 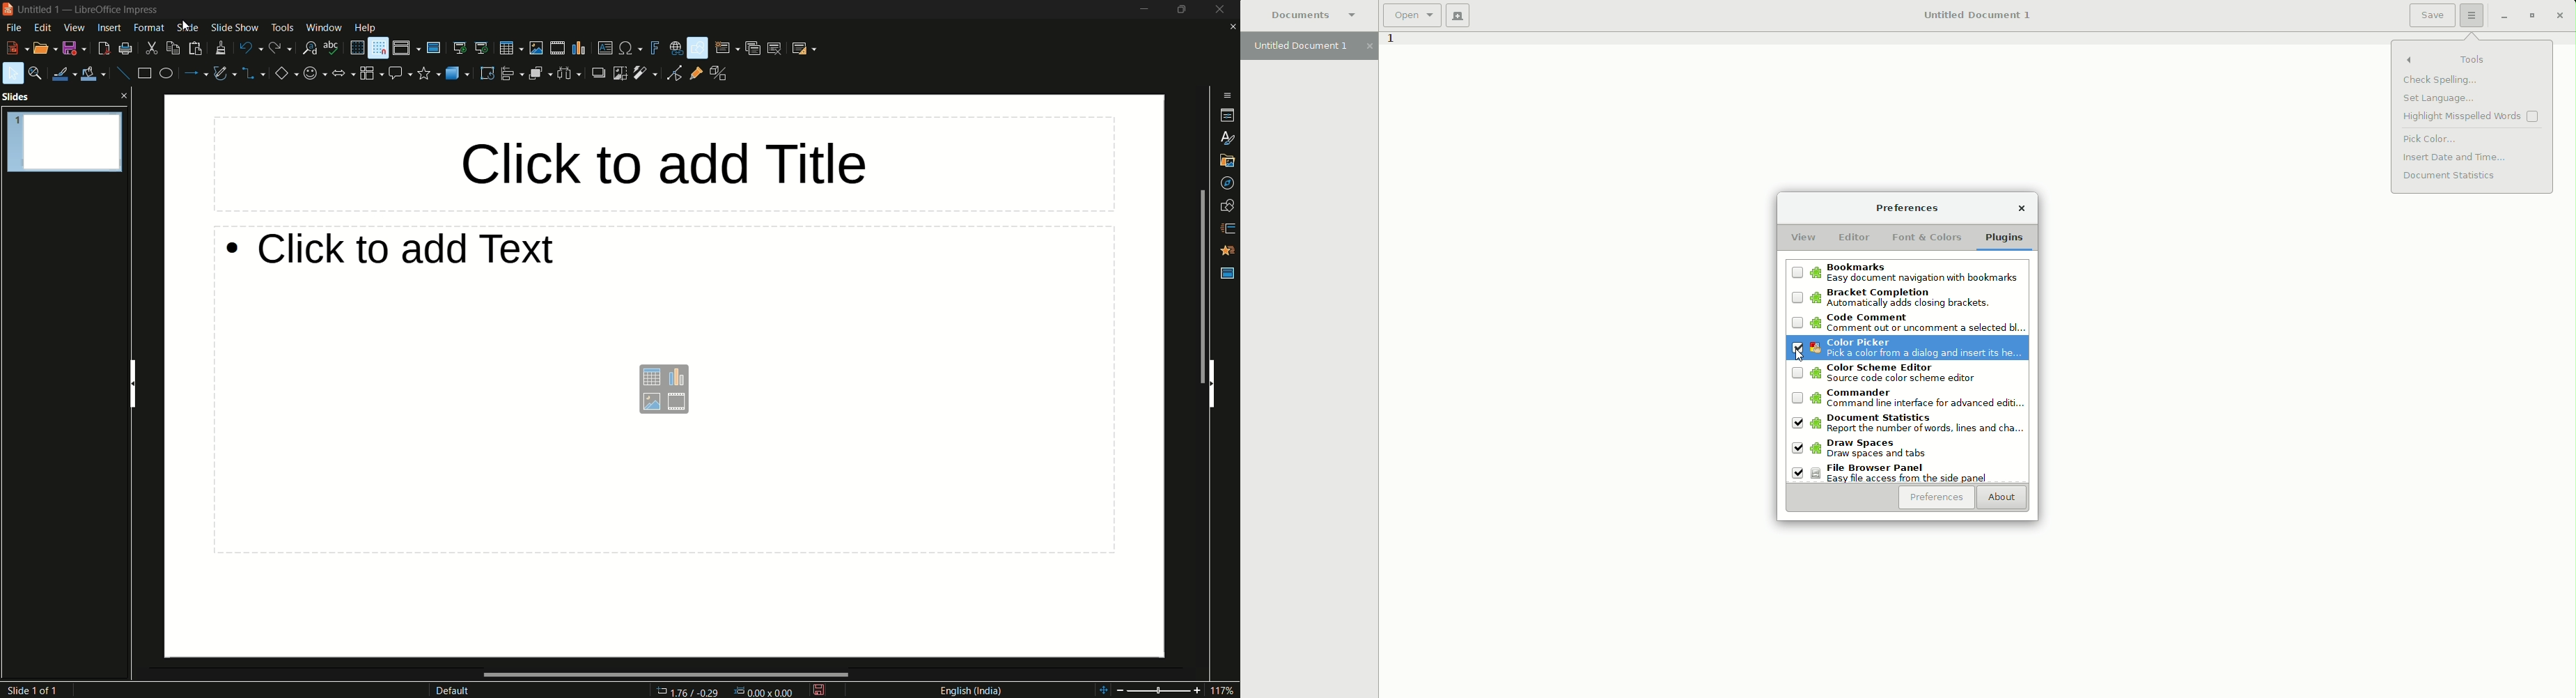 I want to click on basic shapes, so click(x=286, y=74).